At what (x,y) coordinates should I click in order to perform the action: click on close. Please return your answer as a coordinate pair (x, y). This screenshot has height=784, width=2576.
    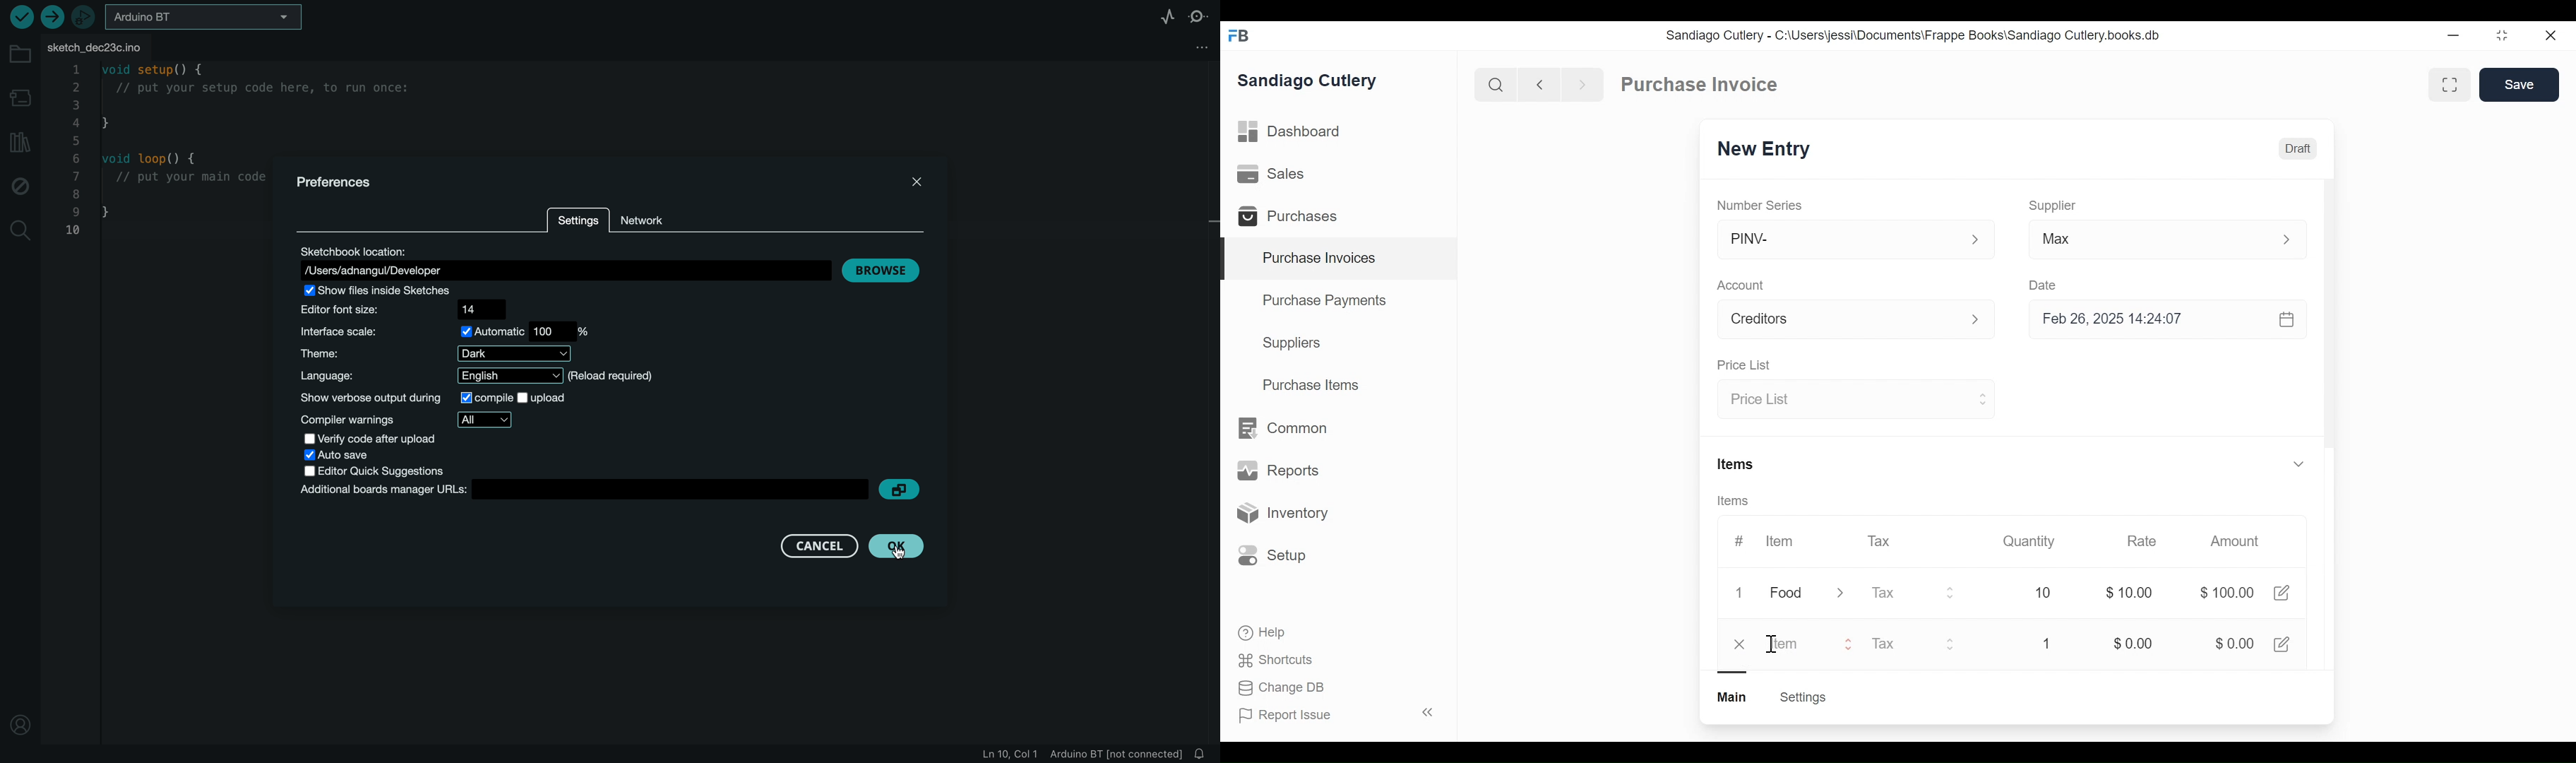
    Looking at the image, I should click on (2549, 36).